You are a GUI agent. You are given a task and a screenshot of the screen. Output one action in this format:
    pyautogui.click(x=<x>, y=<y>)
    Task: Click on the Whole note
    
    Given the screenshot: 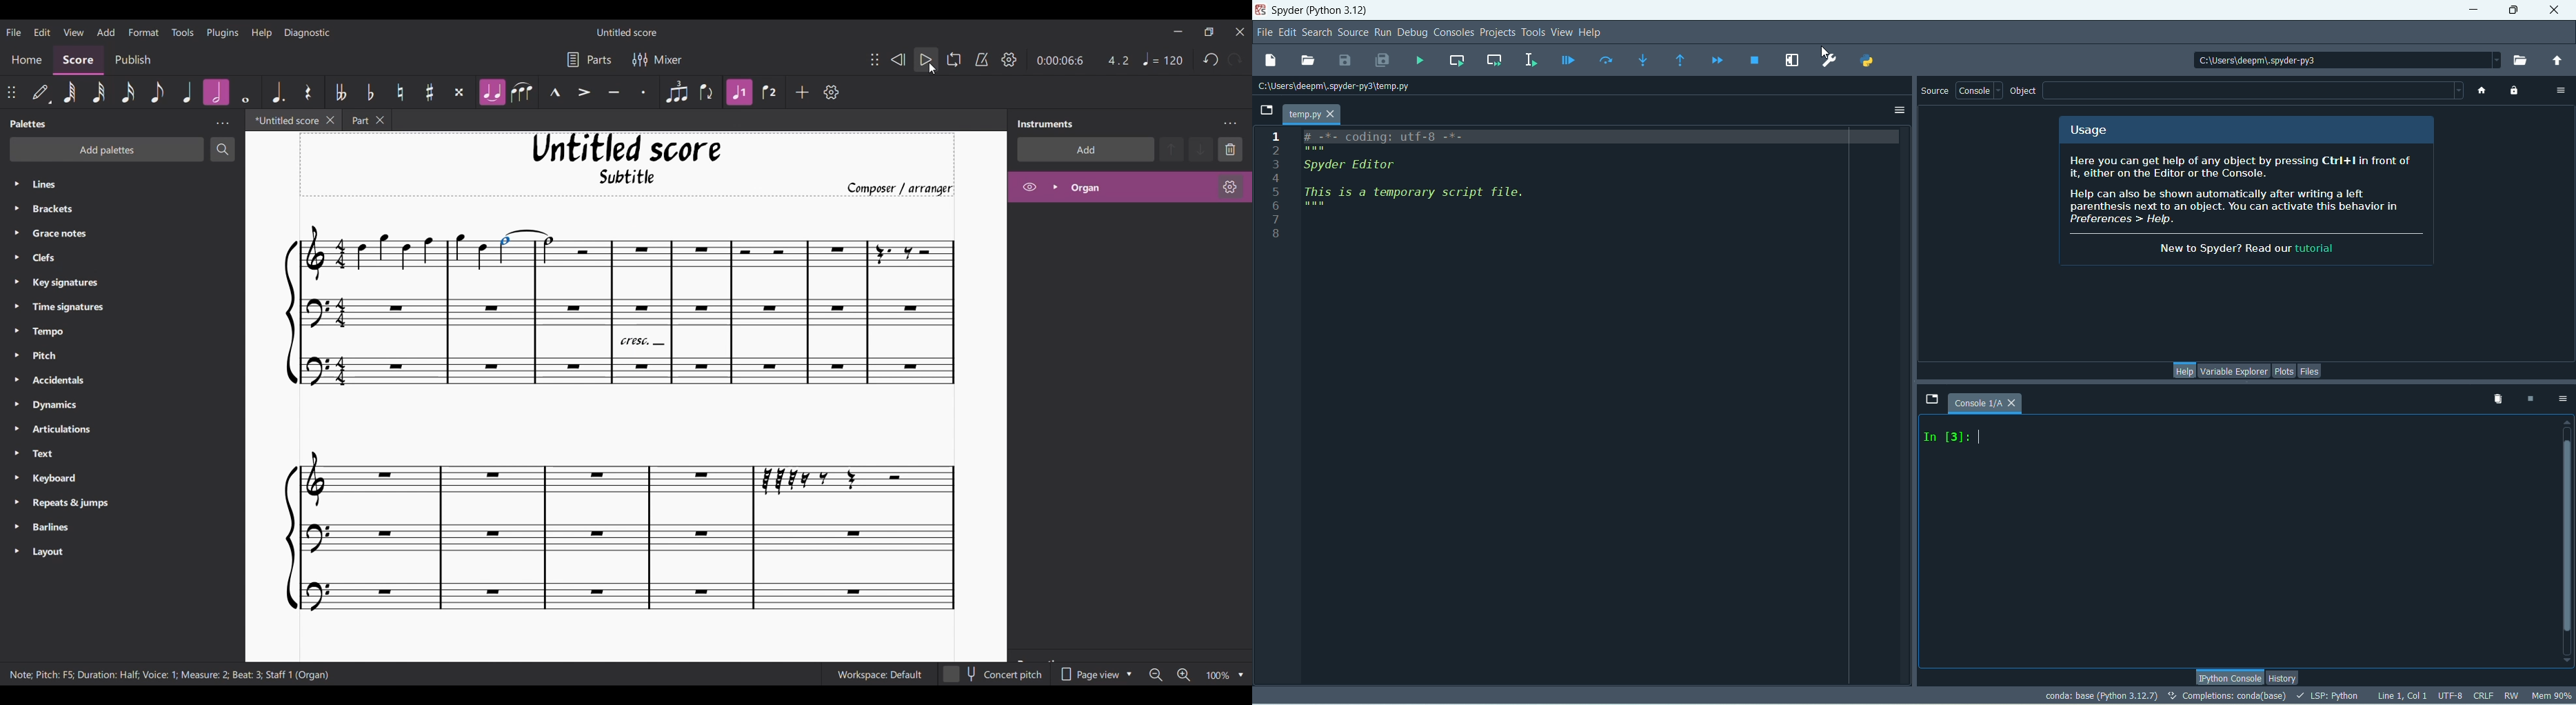 What is the action you would take?
    pyautogui.click(x=246, y=93)
    